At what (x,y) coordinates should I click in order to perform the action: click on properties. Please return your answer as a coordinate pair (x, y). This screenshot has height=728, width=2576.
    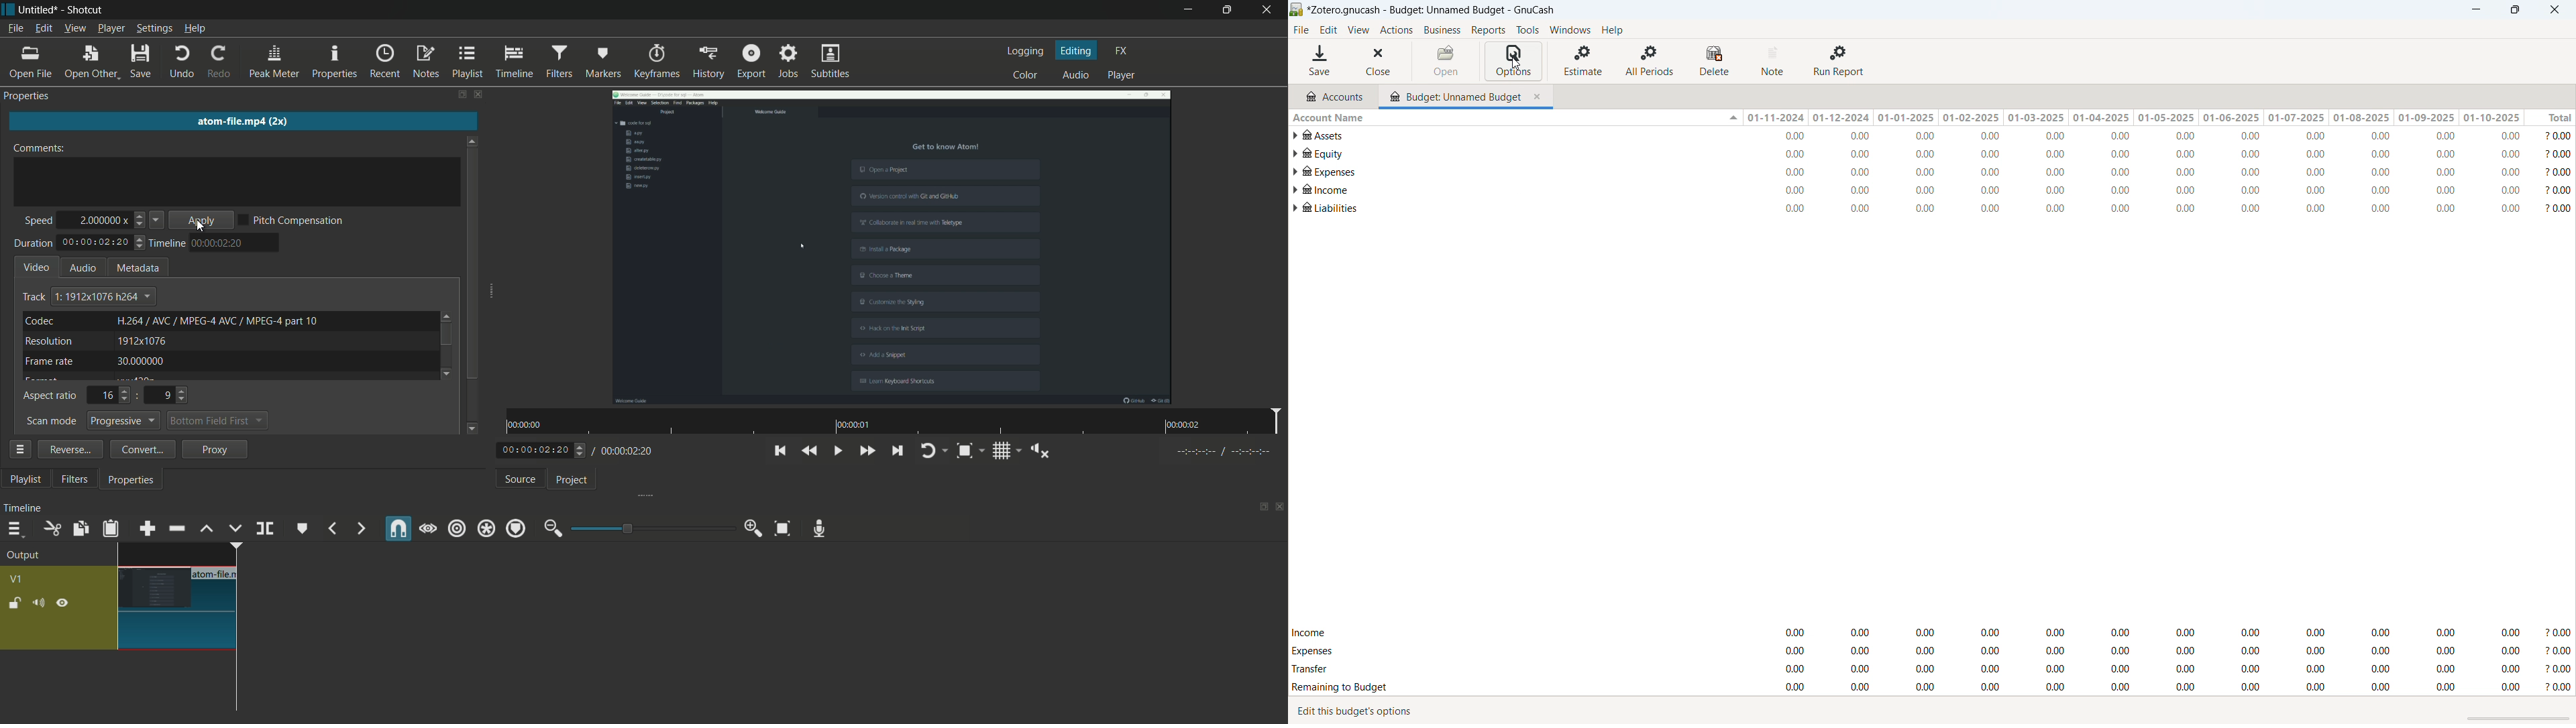
    Looking at the image, I should click on (333, 62).